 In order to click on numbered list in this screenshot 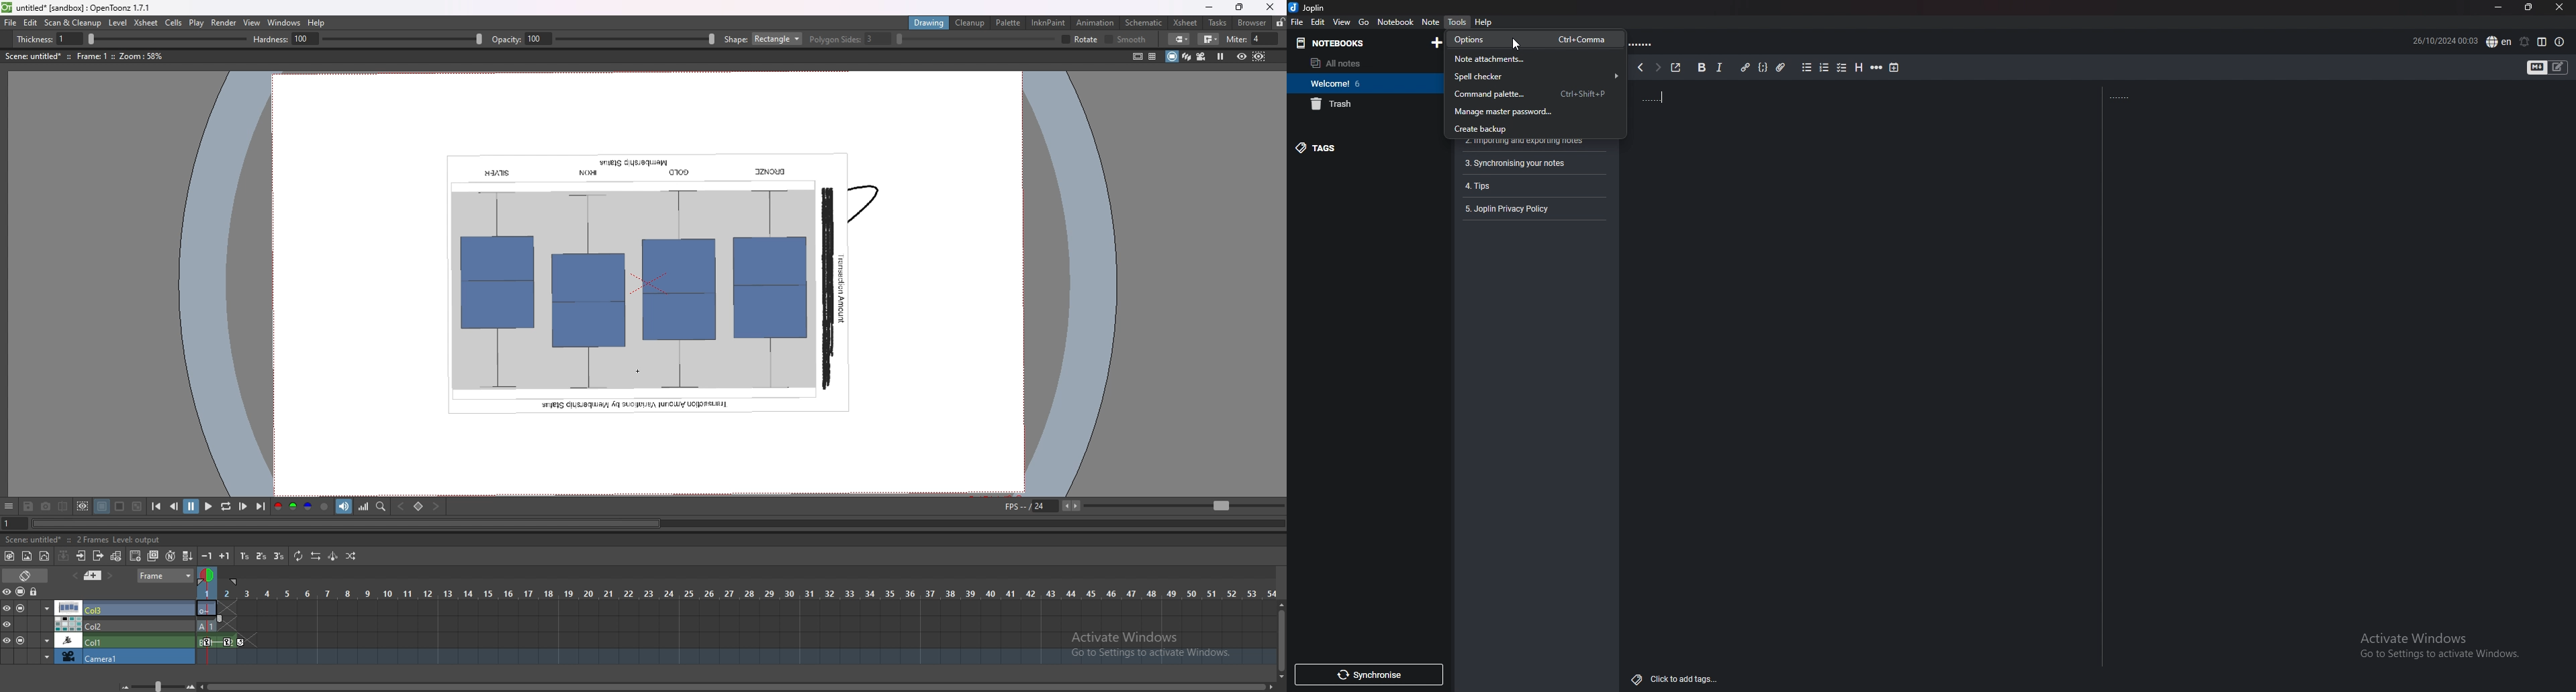, I will do `click(1825, 67)`.